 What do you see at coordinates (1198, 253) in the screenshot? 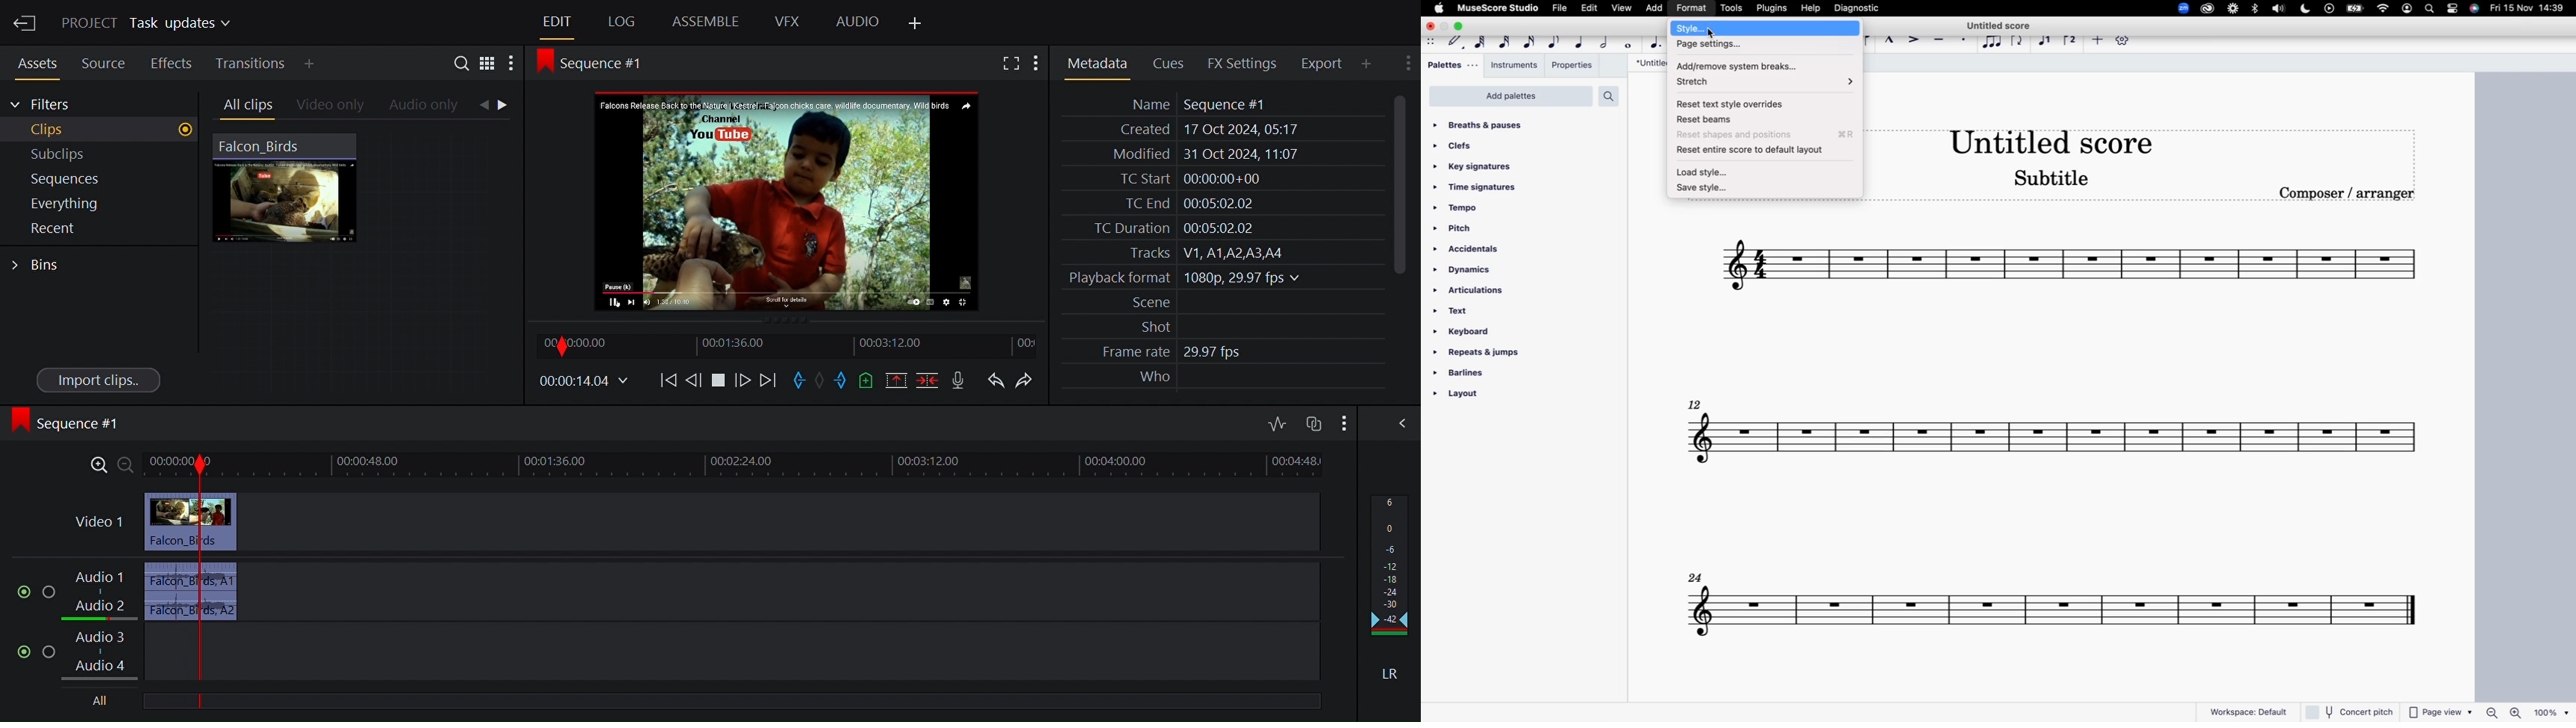
I see `Tracks V1, A1,A2,A3,A4` at bounding box center [1198, 253].